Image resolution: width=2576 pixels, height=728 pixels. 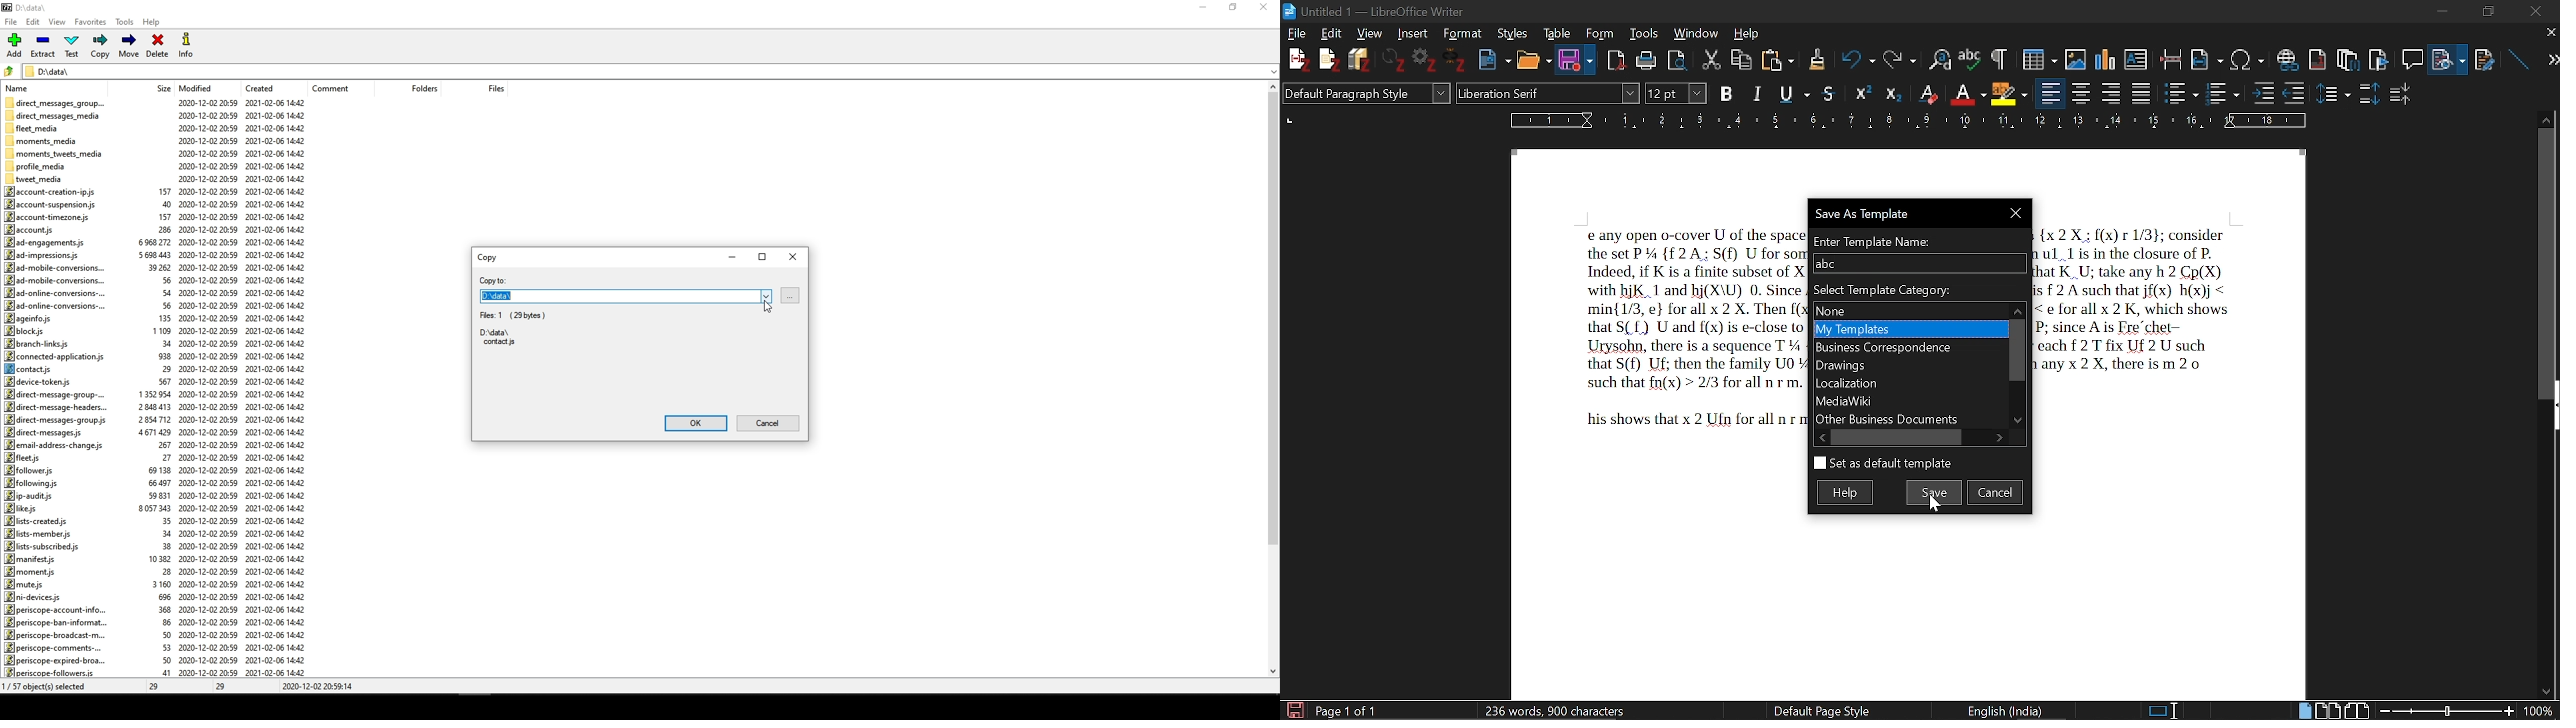 I want to click on Copy, so click(x=1743, y=58).